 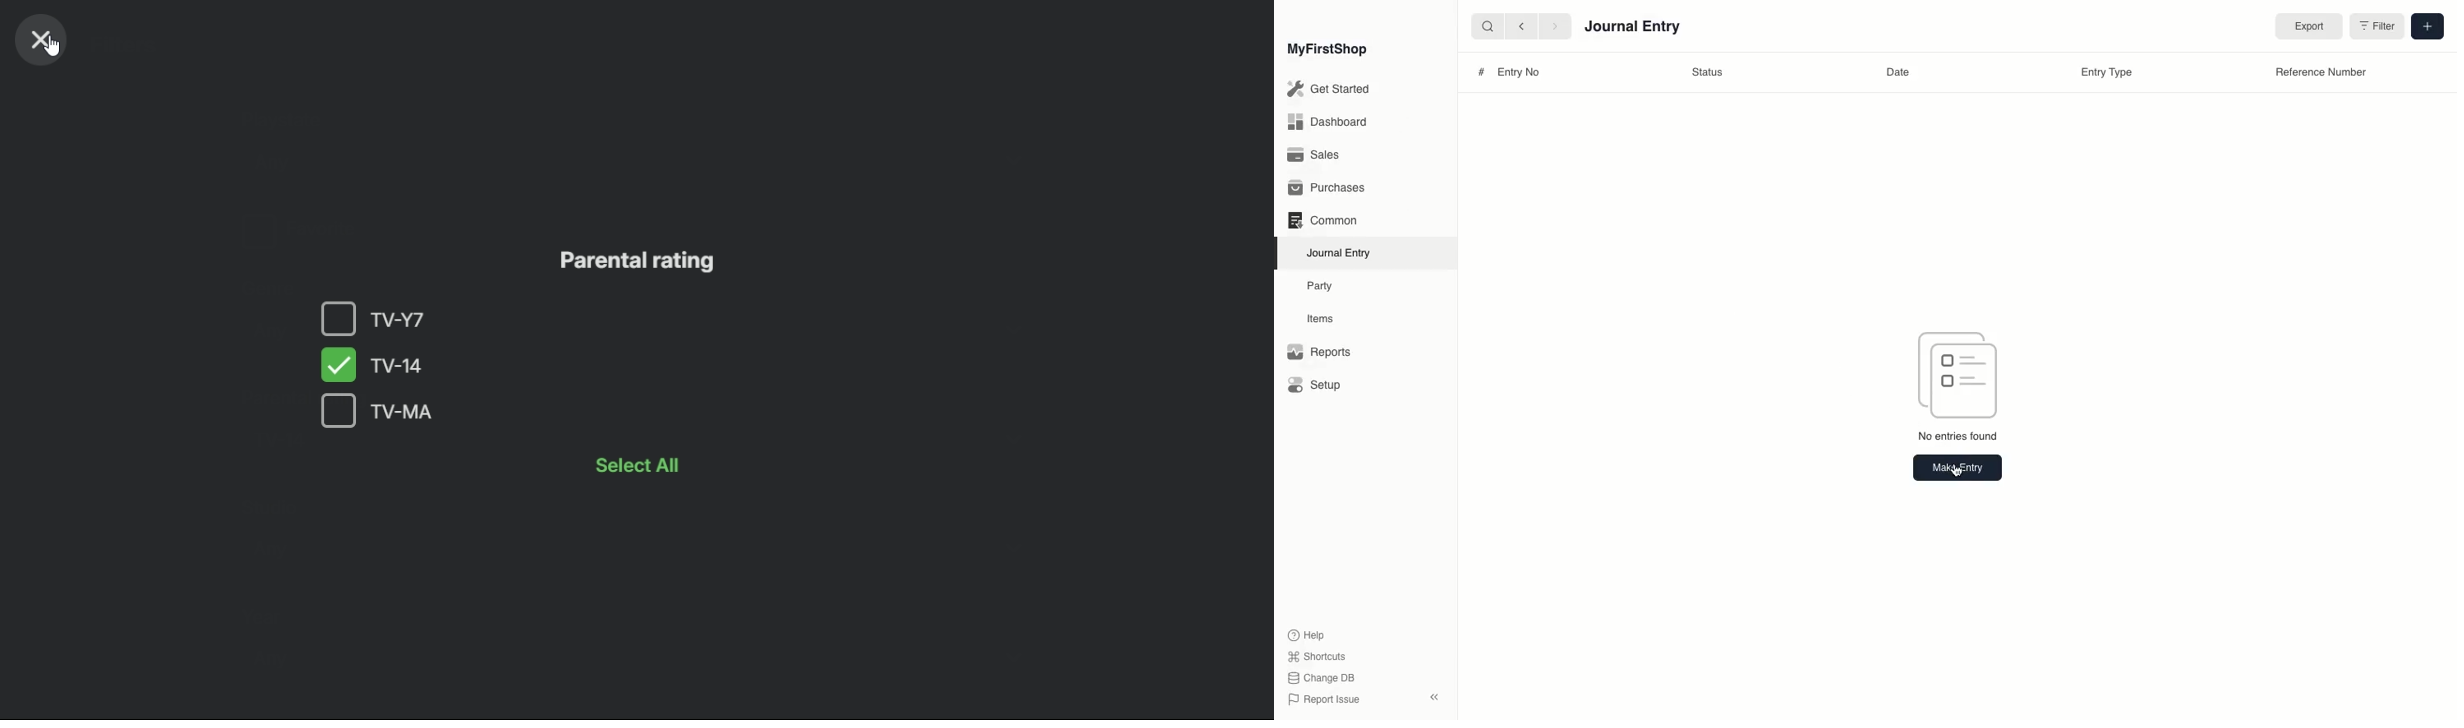 What do you see at coordinates (1321, 285) in the screenshot?
I see `Party` at bounding box center [1321, 285].